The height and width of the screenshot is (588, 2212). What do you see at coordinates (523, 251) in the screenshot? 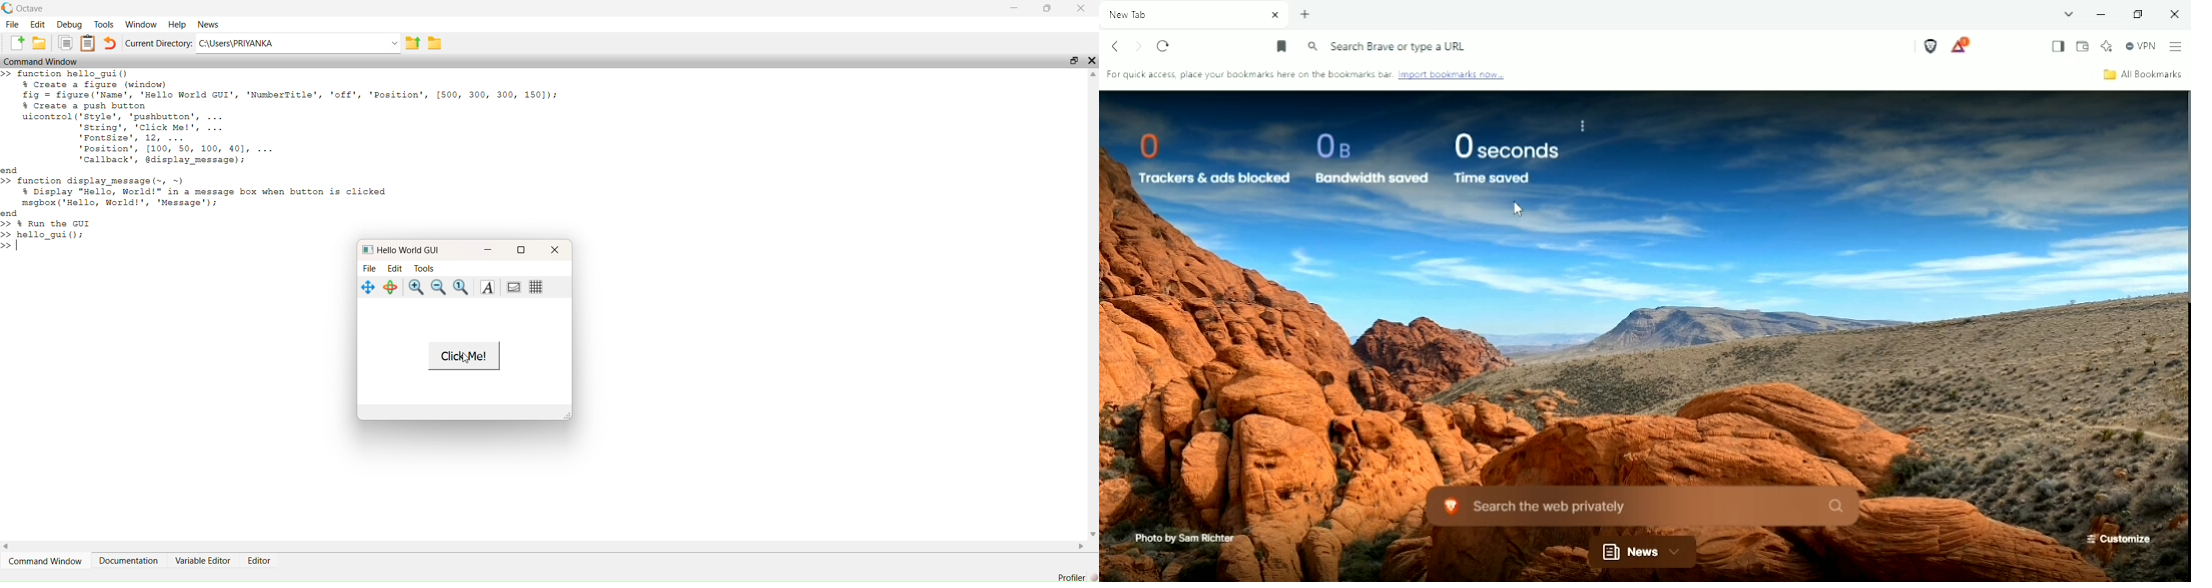
I see `maximise` at bounding box center [523, 251].